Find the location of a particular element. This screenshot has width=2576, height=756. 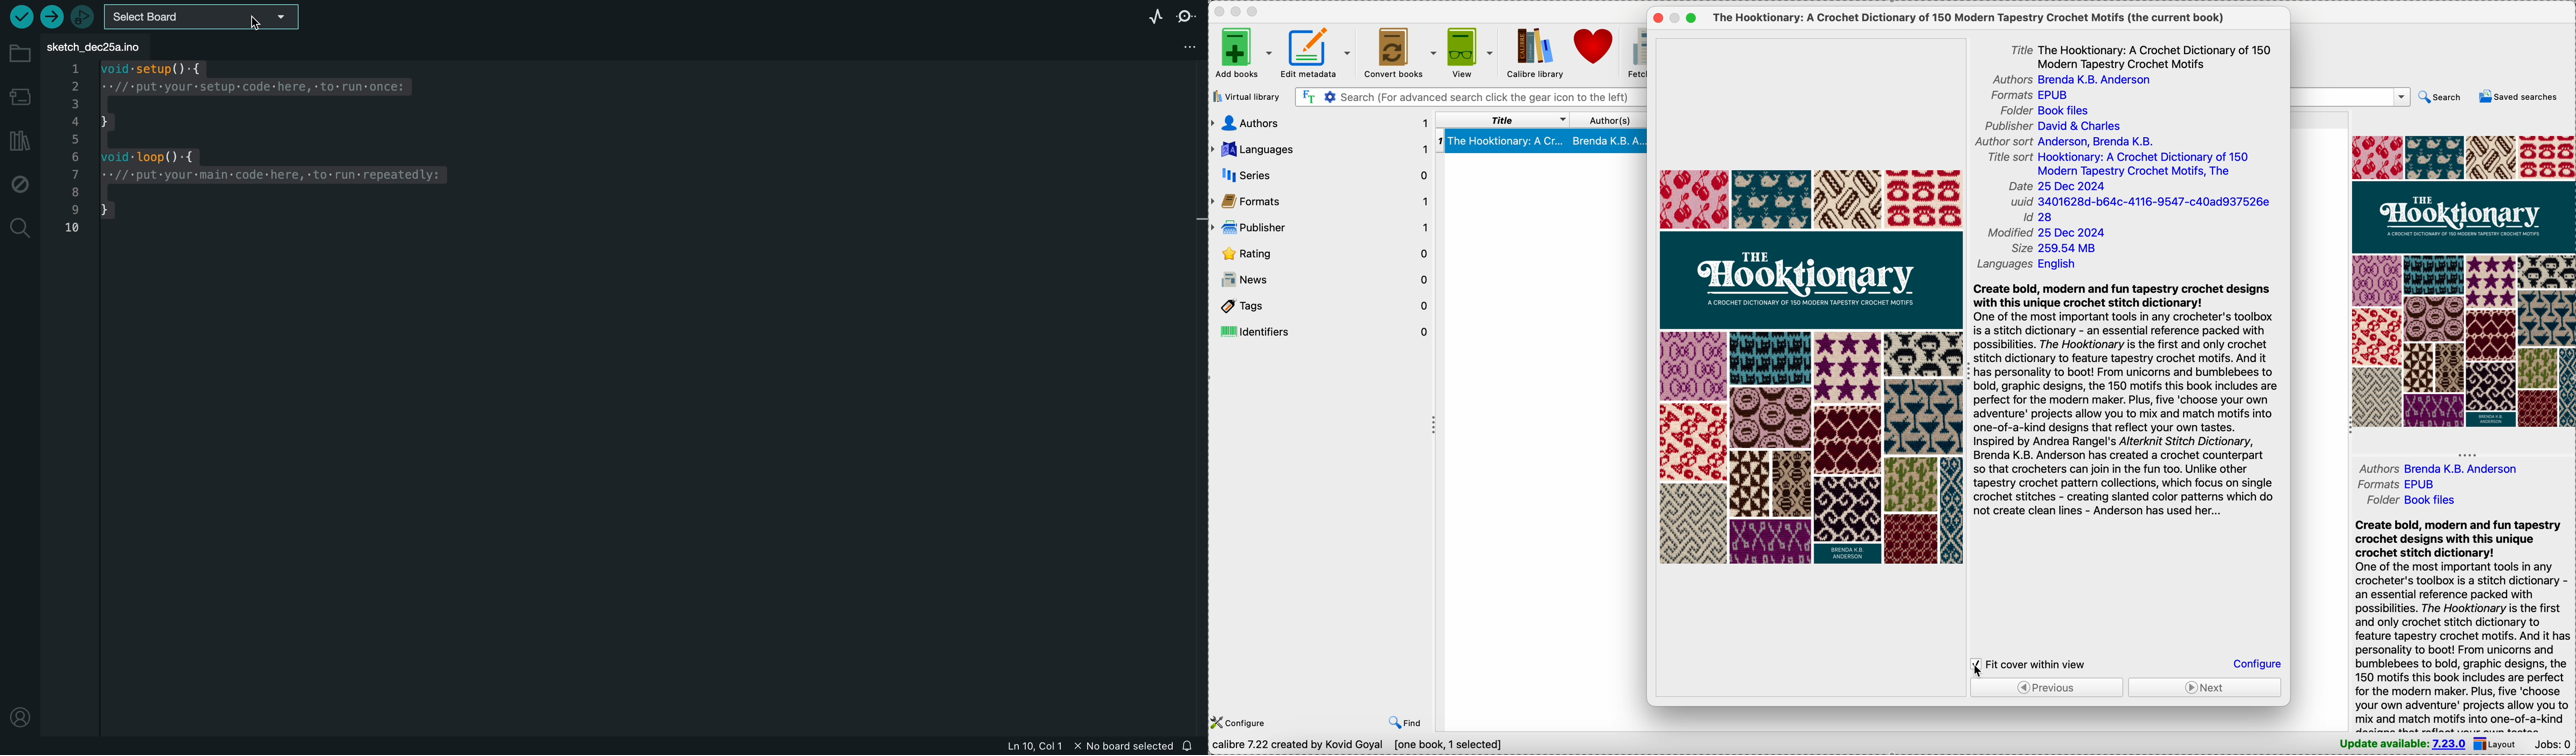

book files is located at coordinates (2046, 110).